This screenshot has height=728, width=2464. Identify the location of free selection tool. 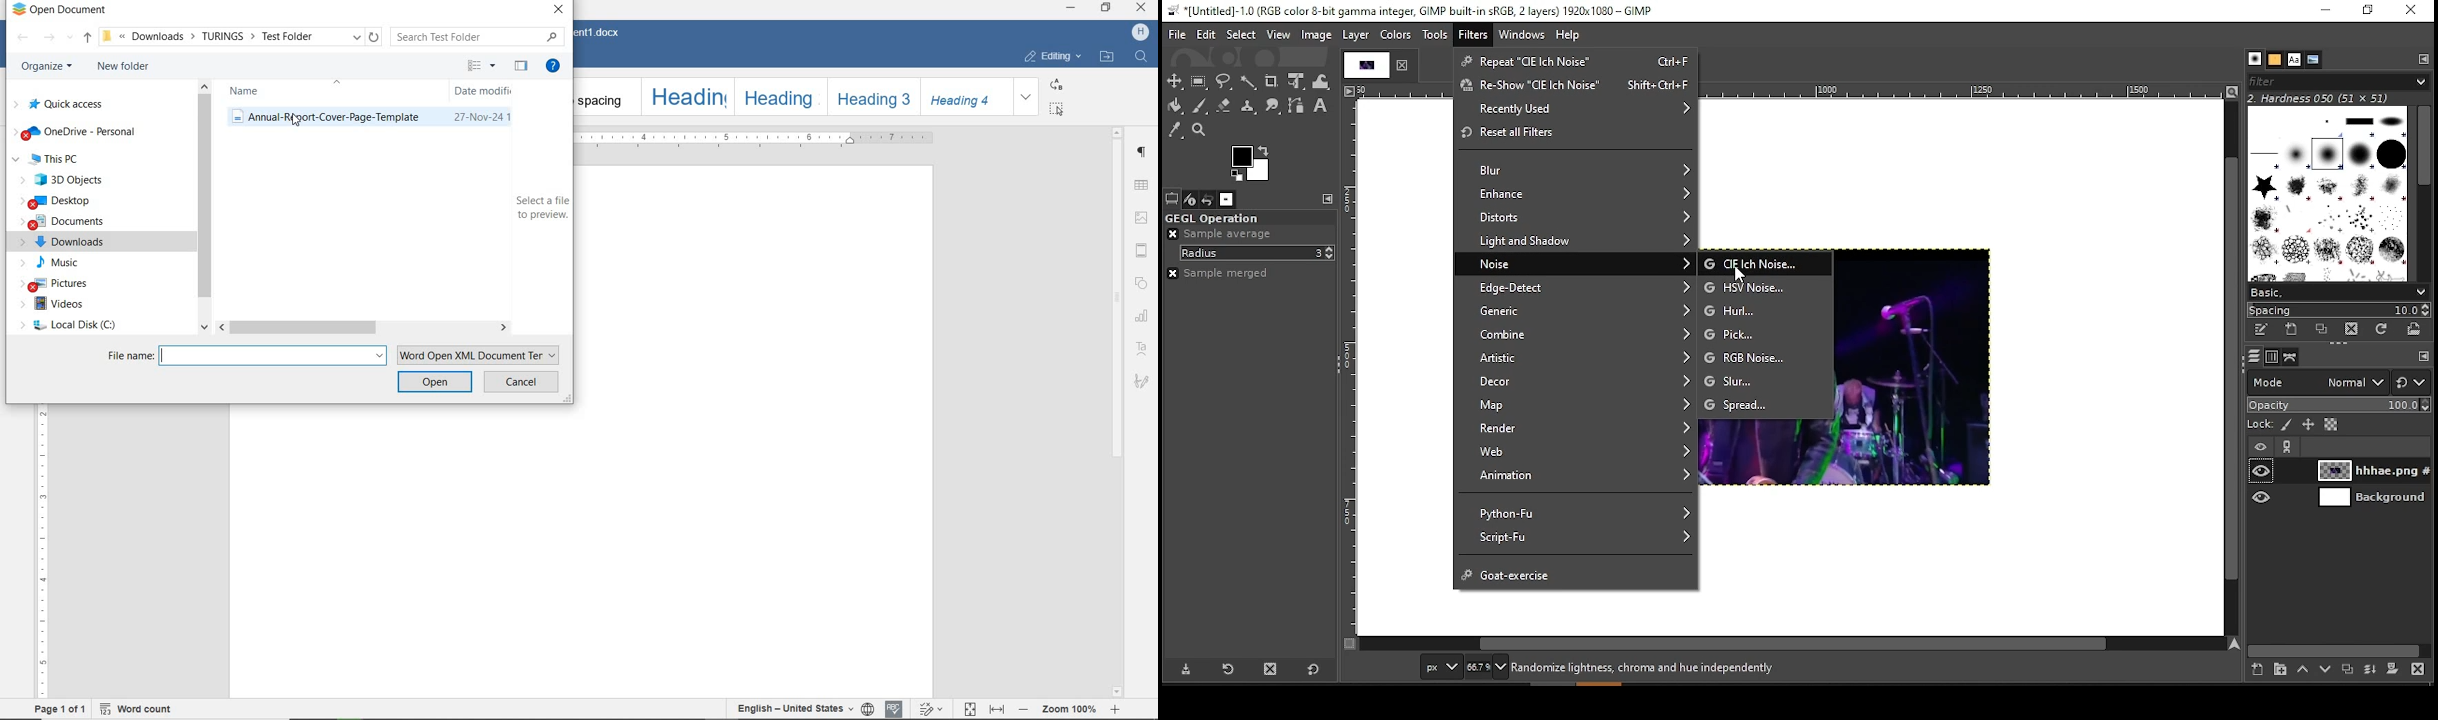
(1226, 82).